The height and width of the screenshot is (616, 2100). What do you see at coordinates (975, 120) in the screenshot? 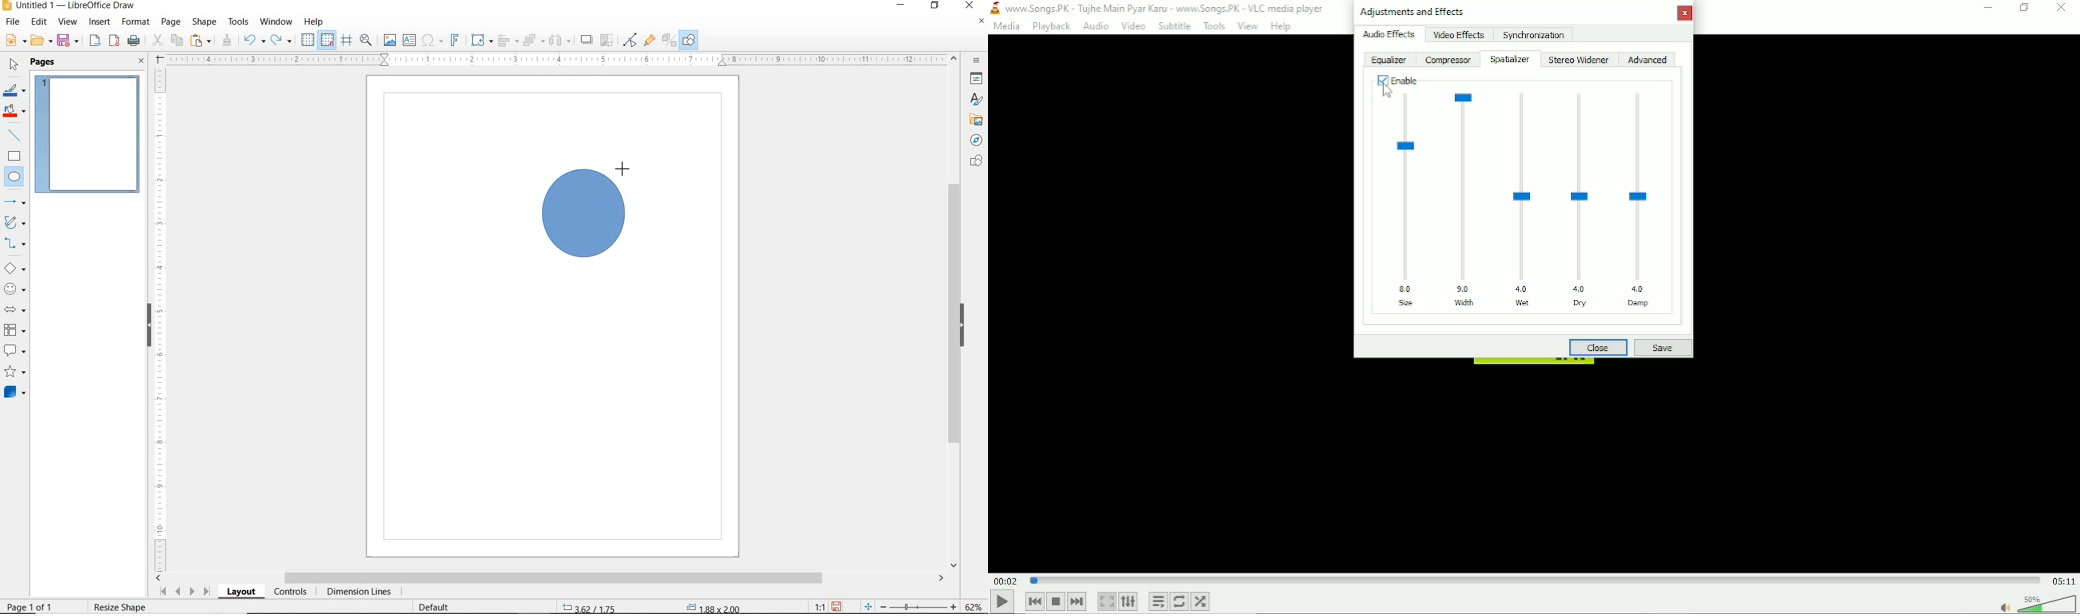
I see `GALLERY` at bounding box center [975, 120].